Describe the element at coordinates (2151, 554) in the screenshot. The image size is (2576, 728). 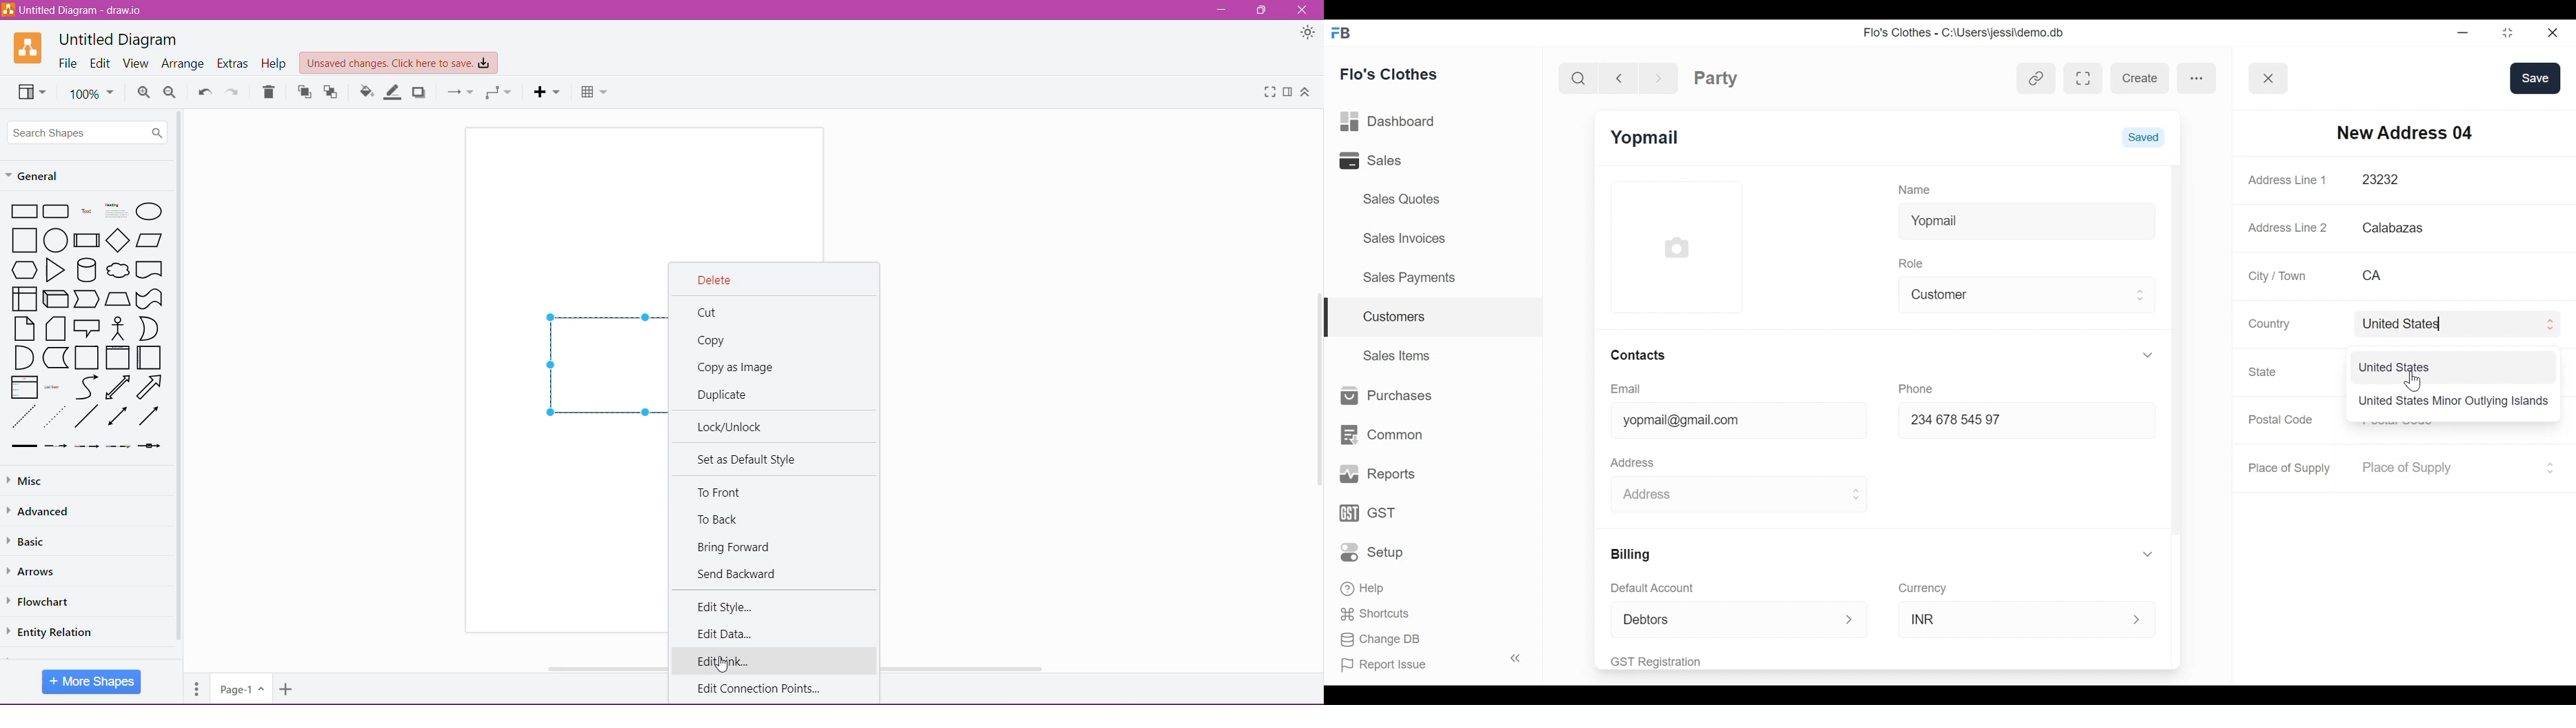
I see `Expand` at that location.